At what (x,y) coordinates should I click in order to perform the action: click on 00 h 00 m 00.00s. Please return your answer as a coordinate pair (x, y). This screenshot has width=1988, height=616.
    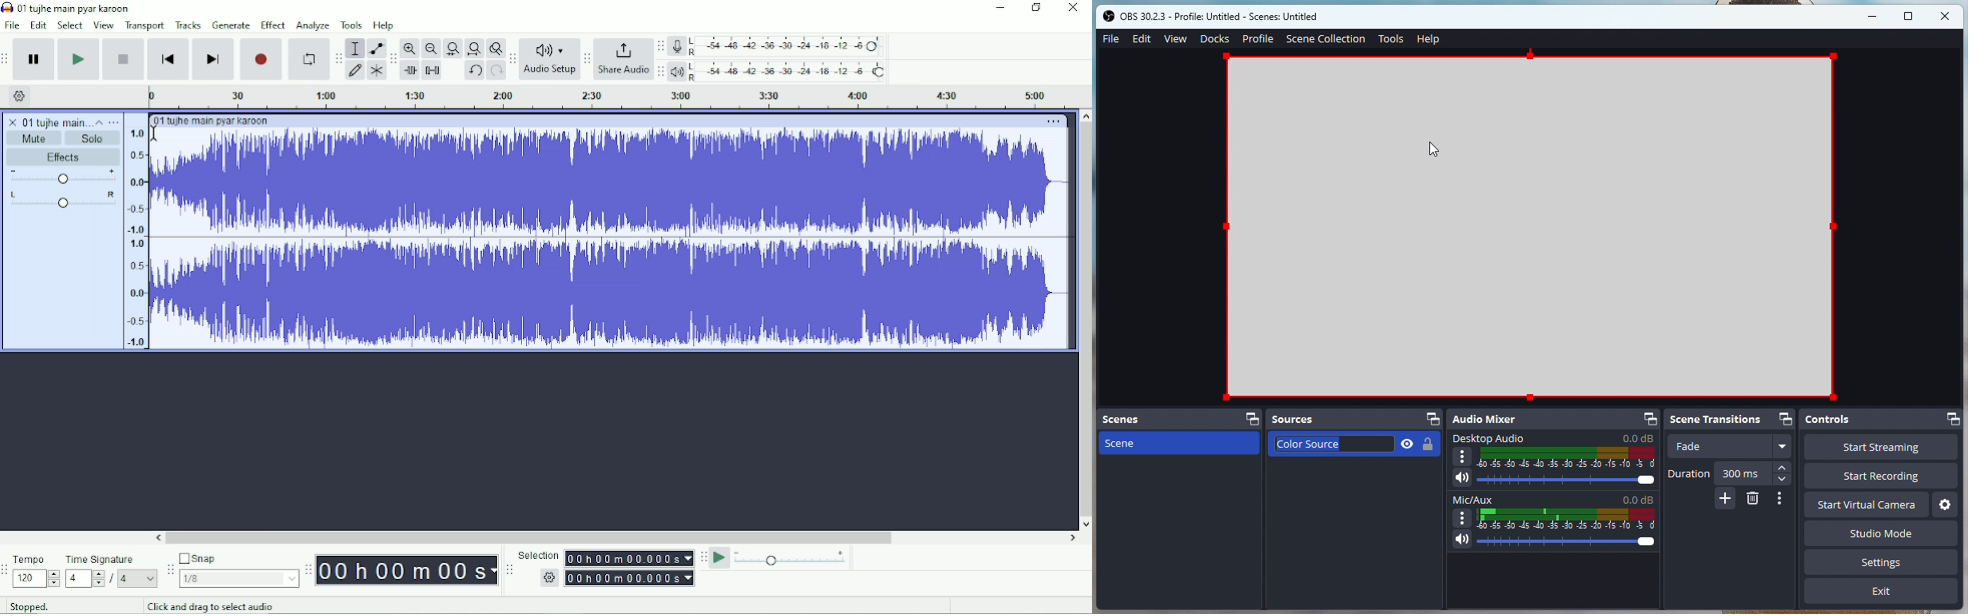
    Looking at the image, I should click on (407, 571).